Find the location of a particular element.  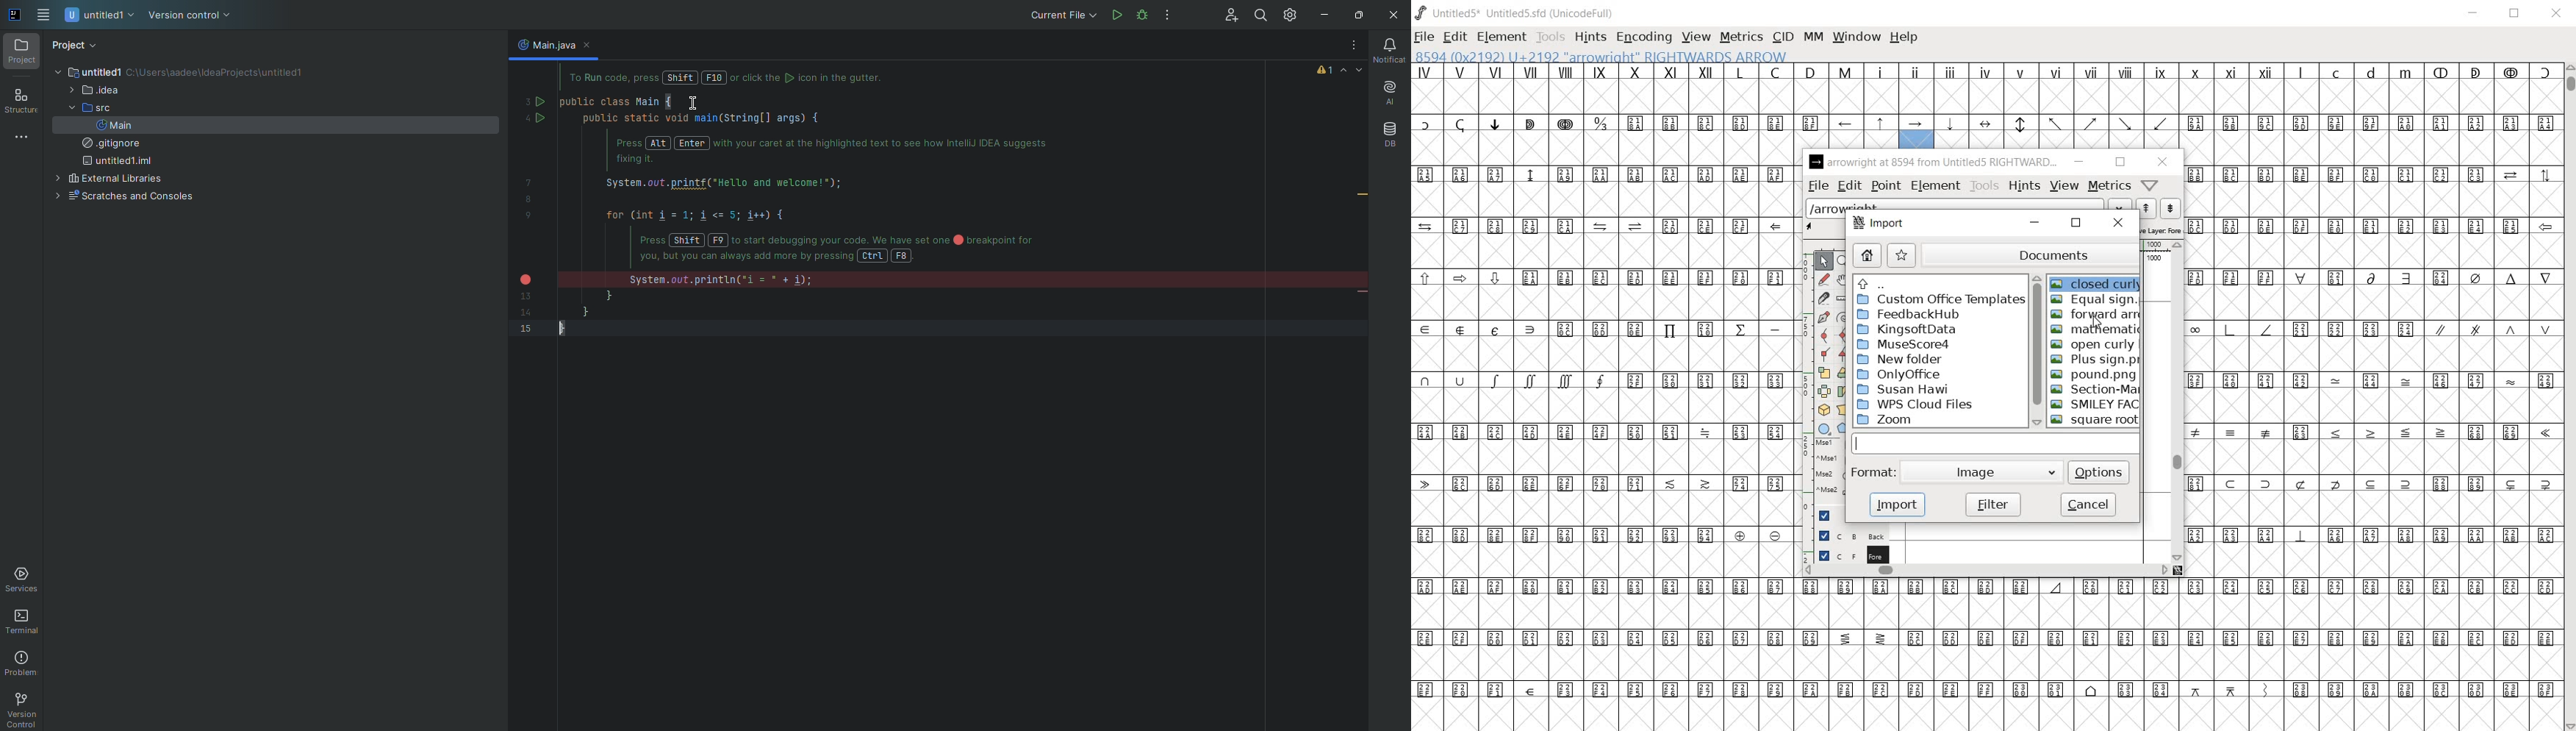

Help/Window is located at coordinates (2150, 185).